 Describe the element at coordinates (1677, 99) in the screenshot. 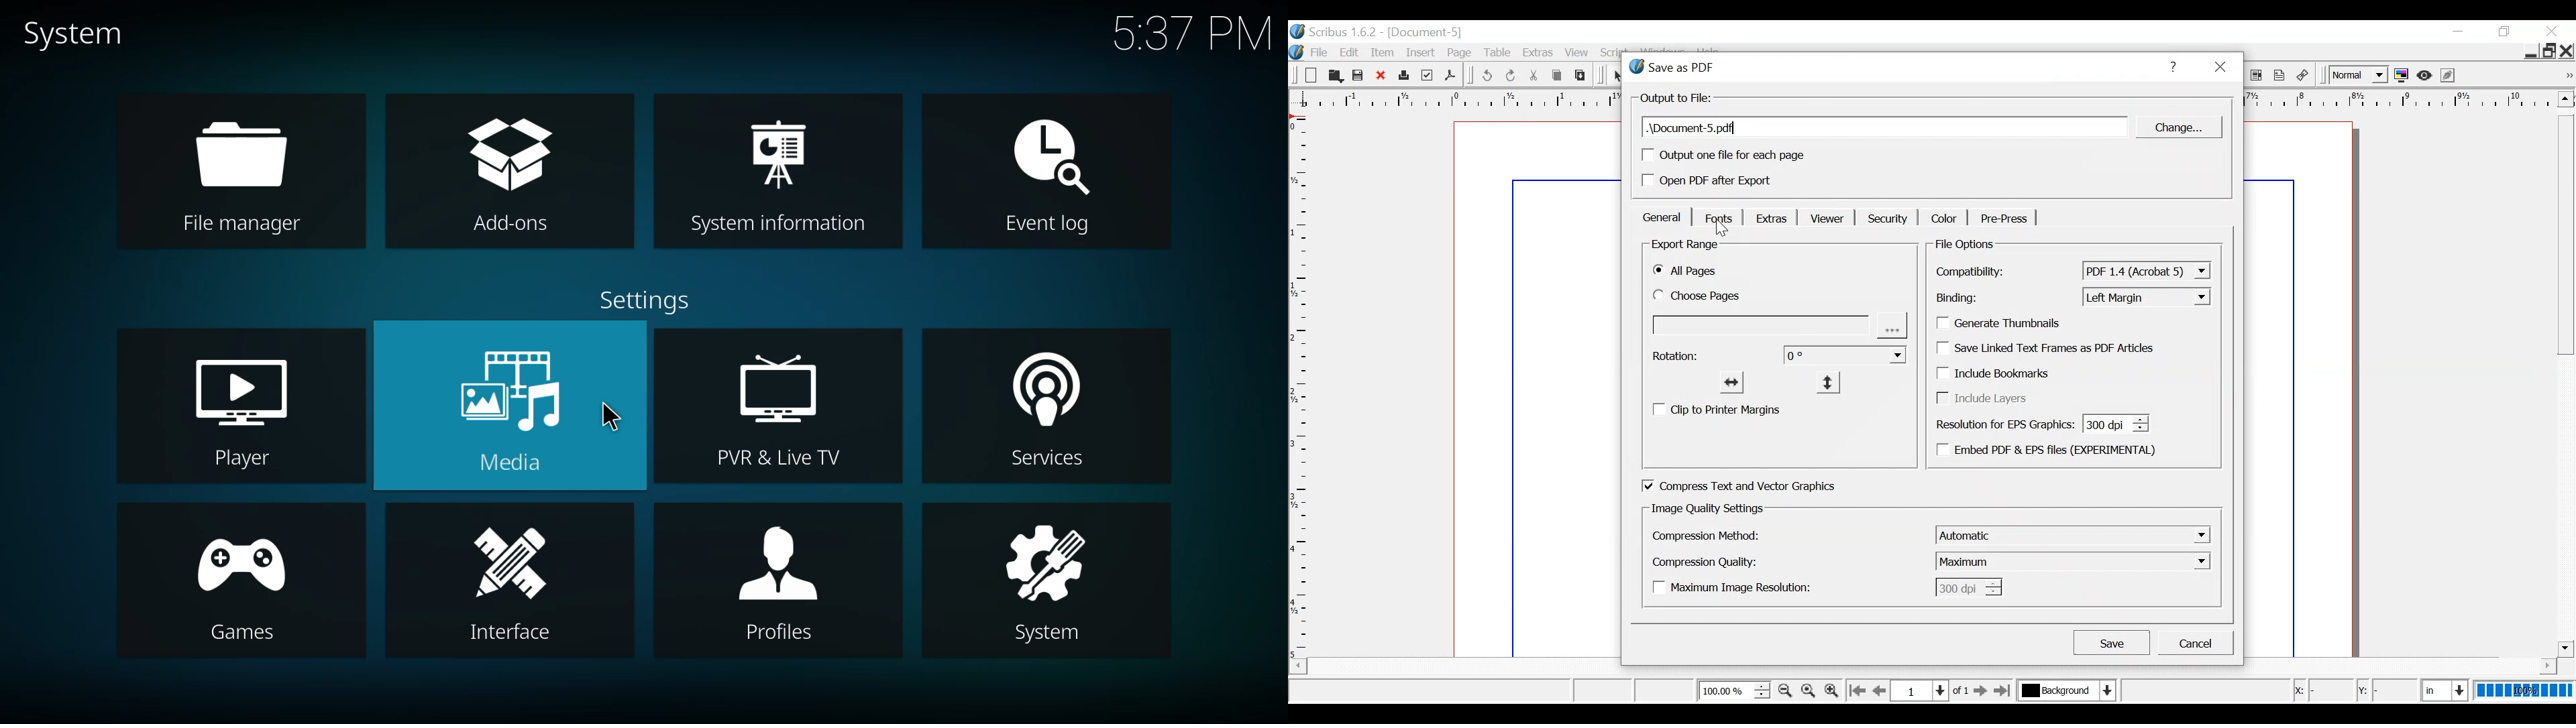

I see `Output of file` at that location.